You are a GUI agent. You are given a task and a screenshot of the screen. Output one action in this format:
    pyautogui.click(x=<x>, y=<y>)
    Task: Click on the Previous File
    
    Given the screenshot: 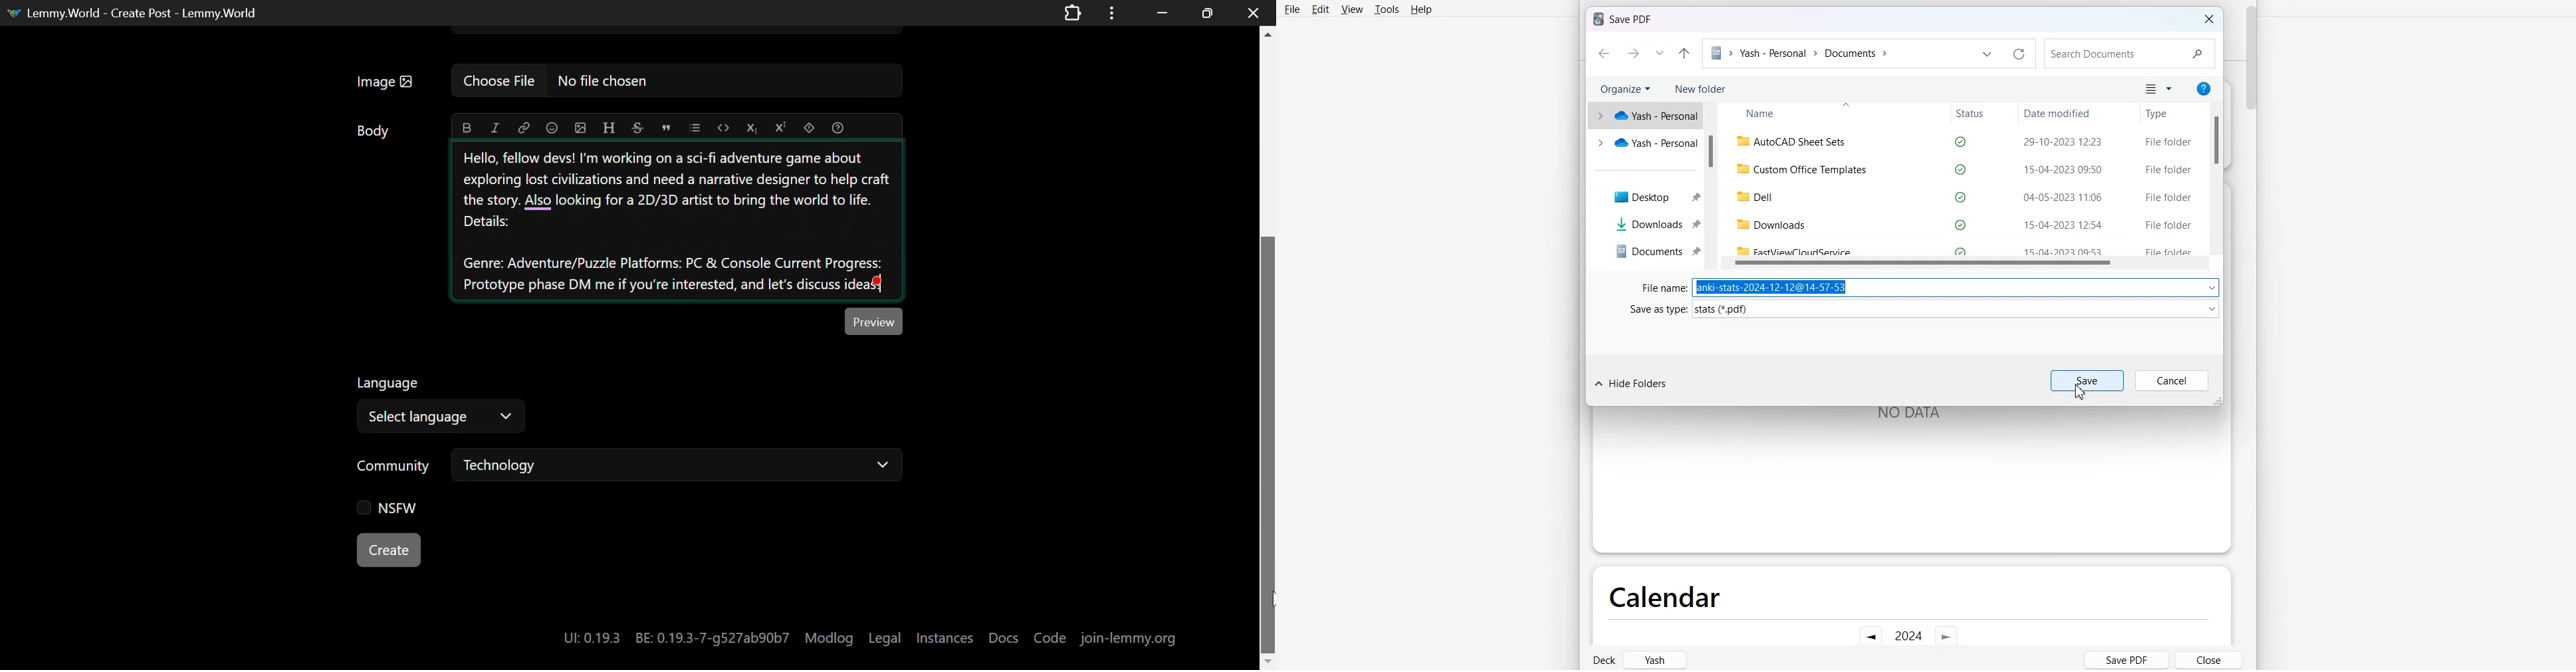 What is the action you would take?
    pyautogui.click(x=1987, y=53)
    